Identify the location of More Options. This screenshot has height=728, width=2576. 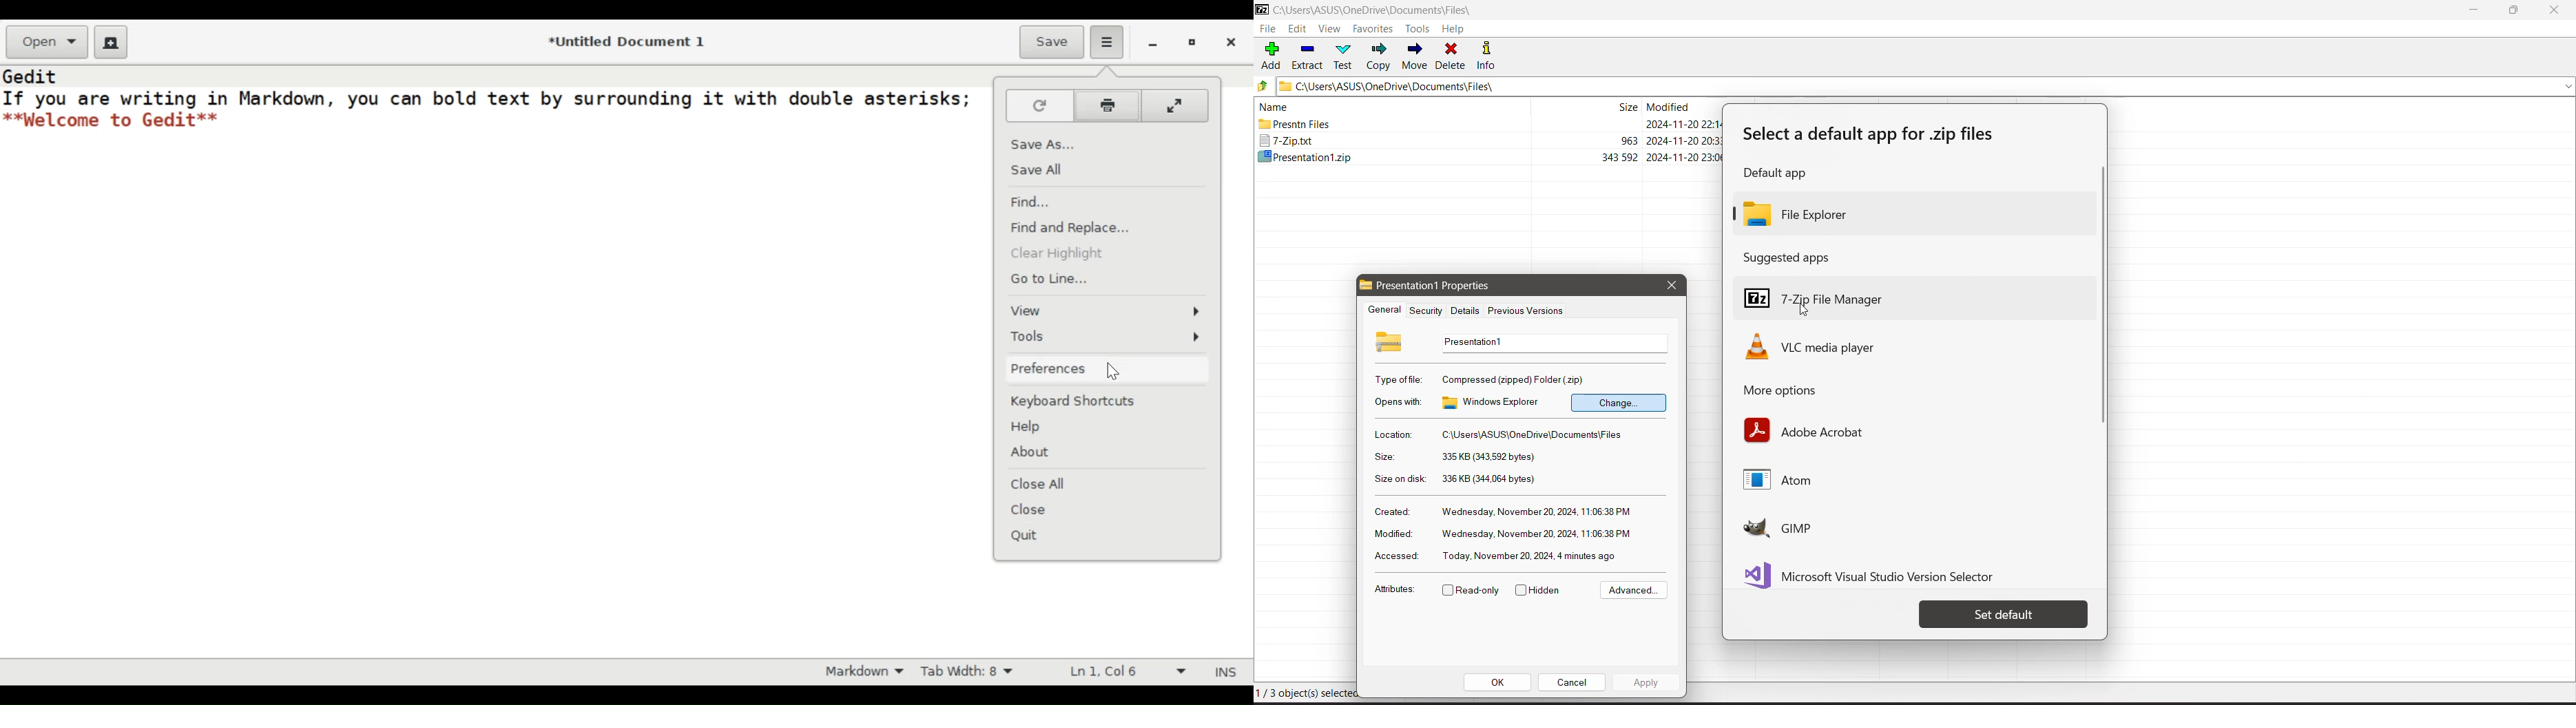
(1796, 391).